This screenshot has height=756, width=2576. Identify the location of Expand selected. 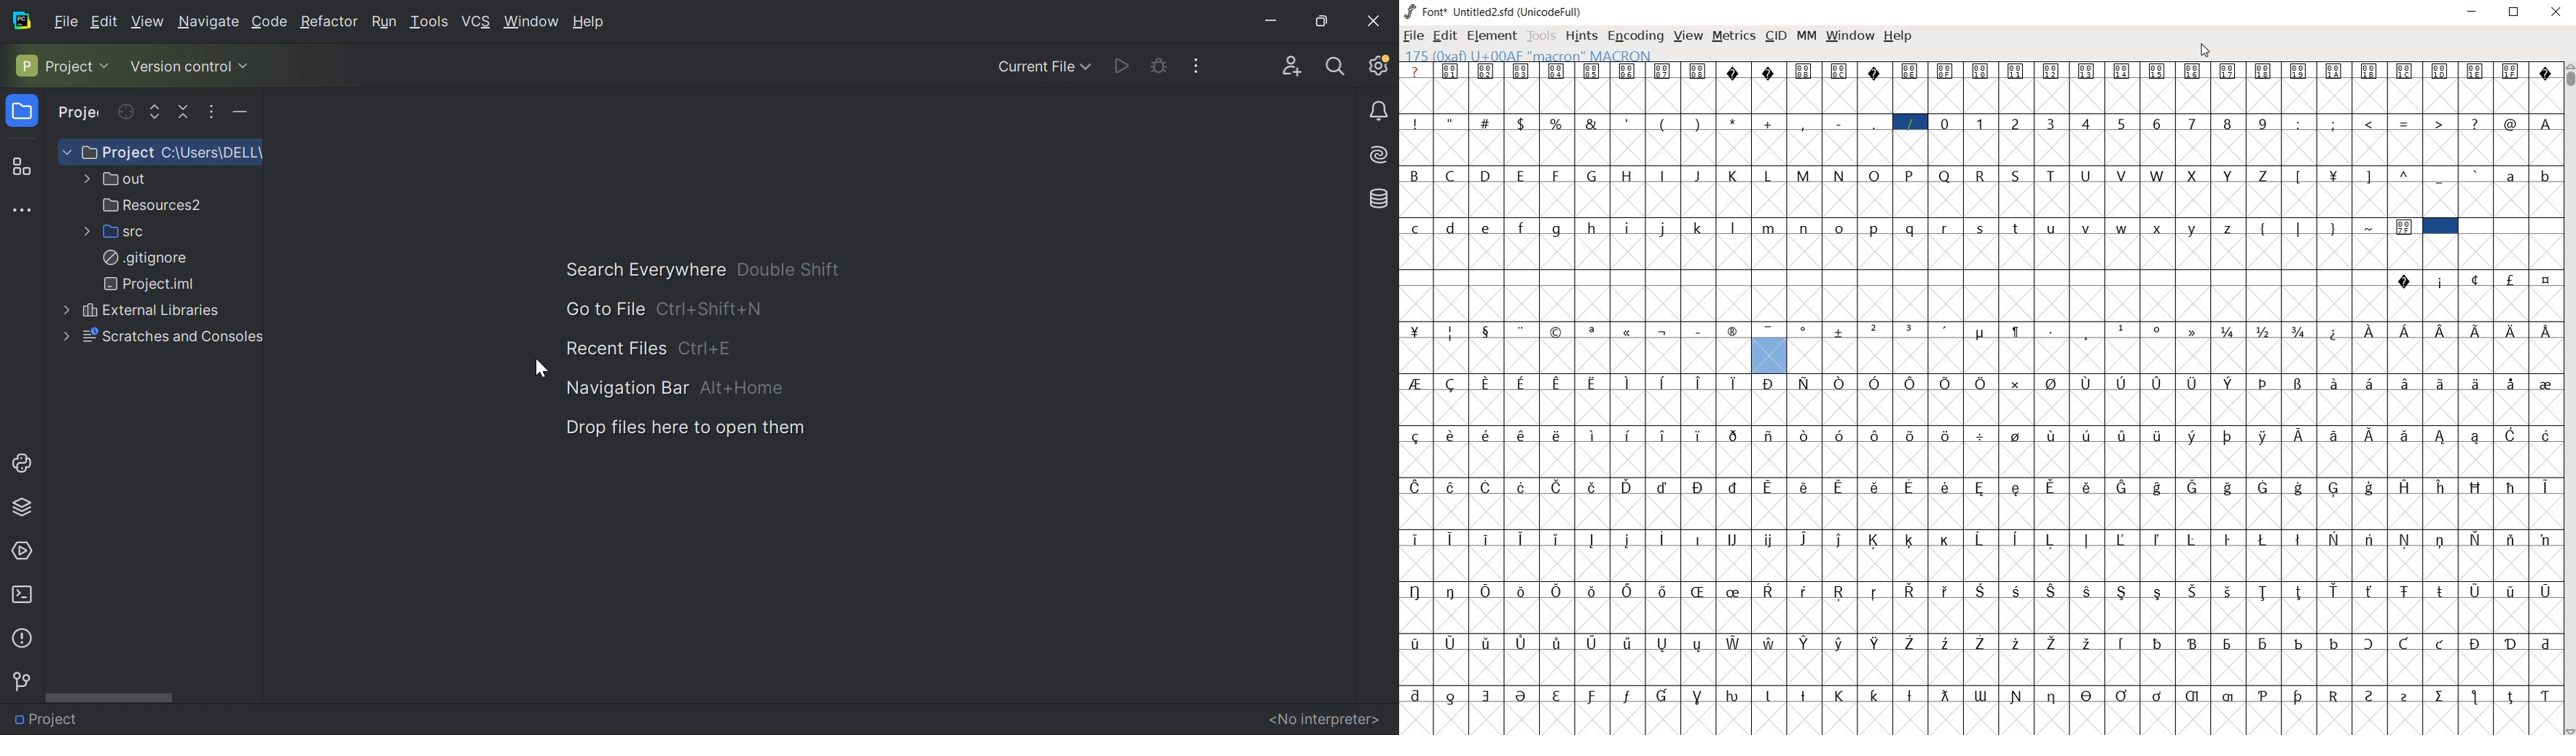
(155, 110).